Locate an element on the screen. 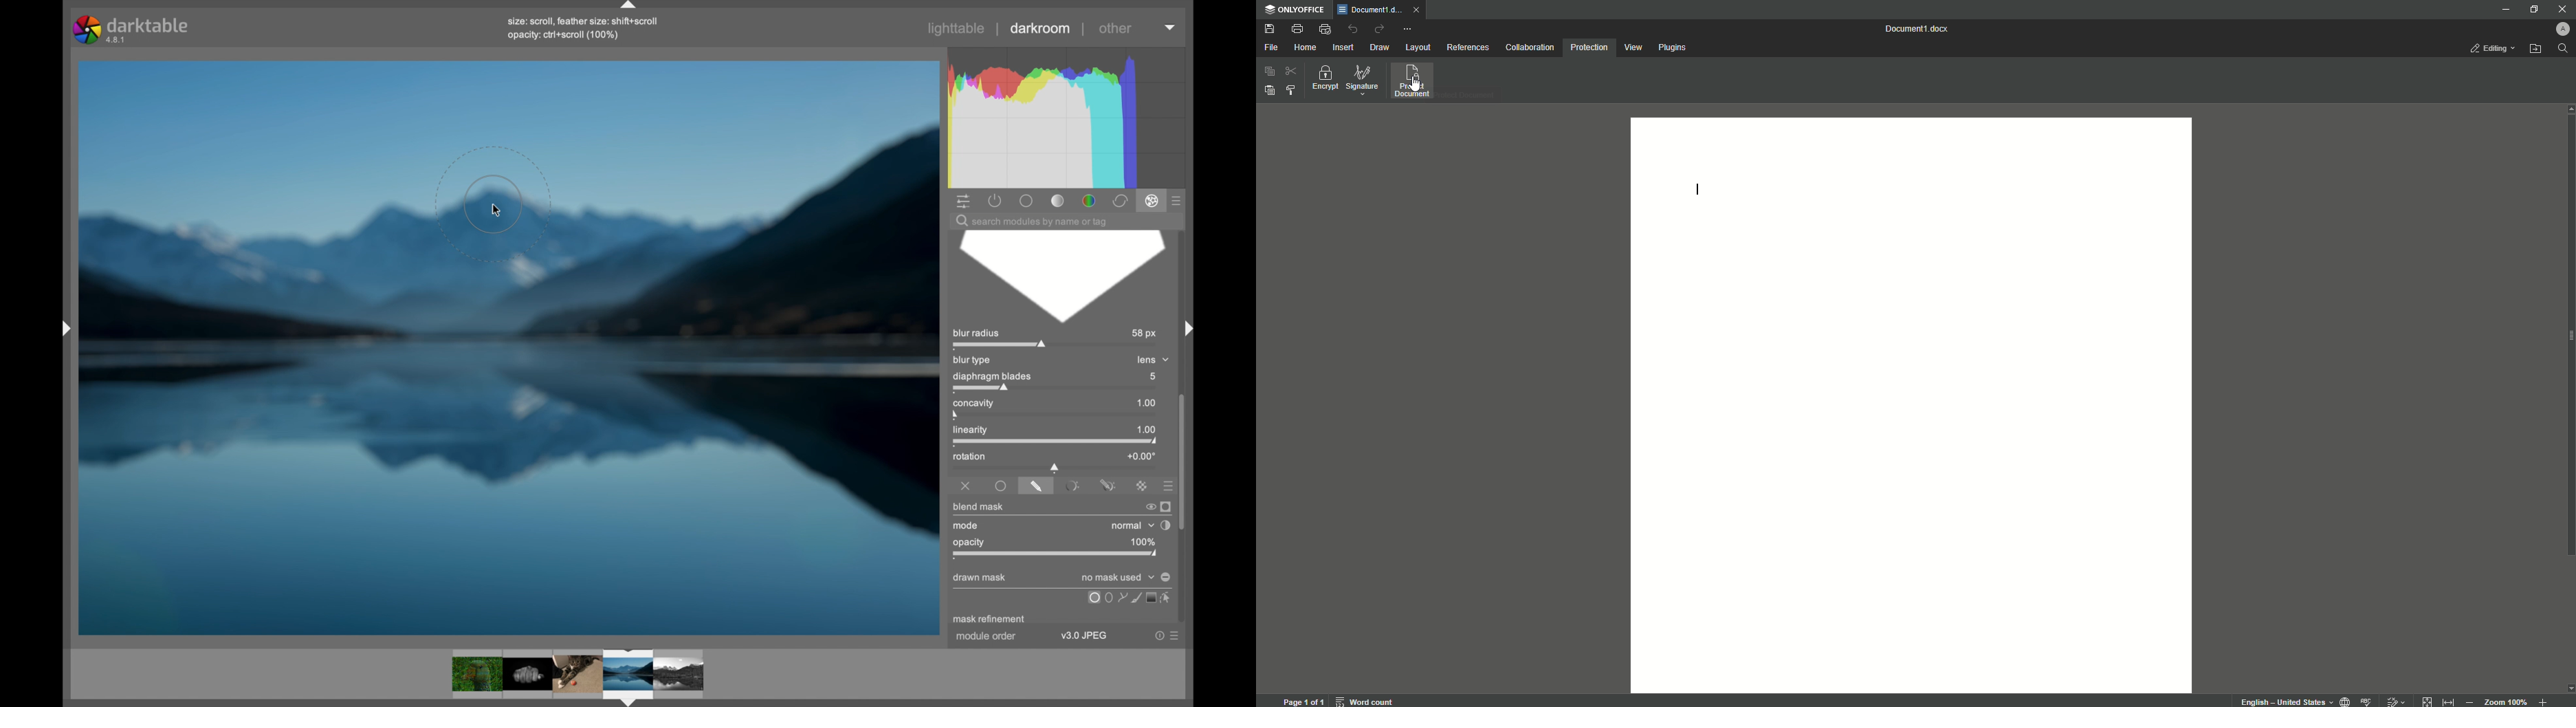 The image size is (2576, 728). concavity is located at coordinates (972, 408).